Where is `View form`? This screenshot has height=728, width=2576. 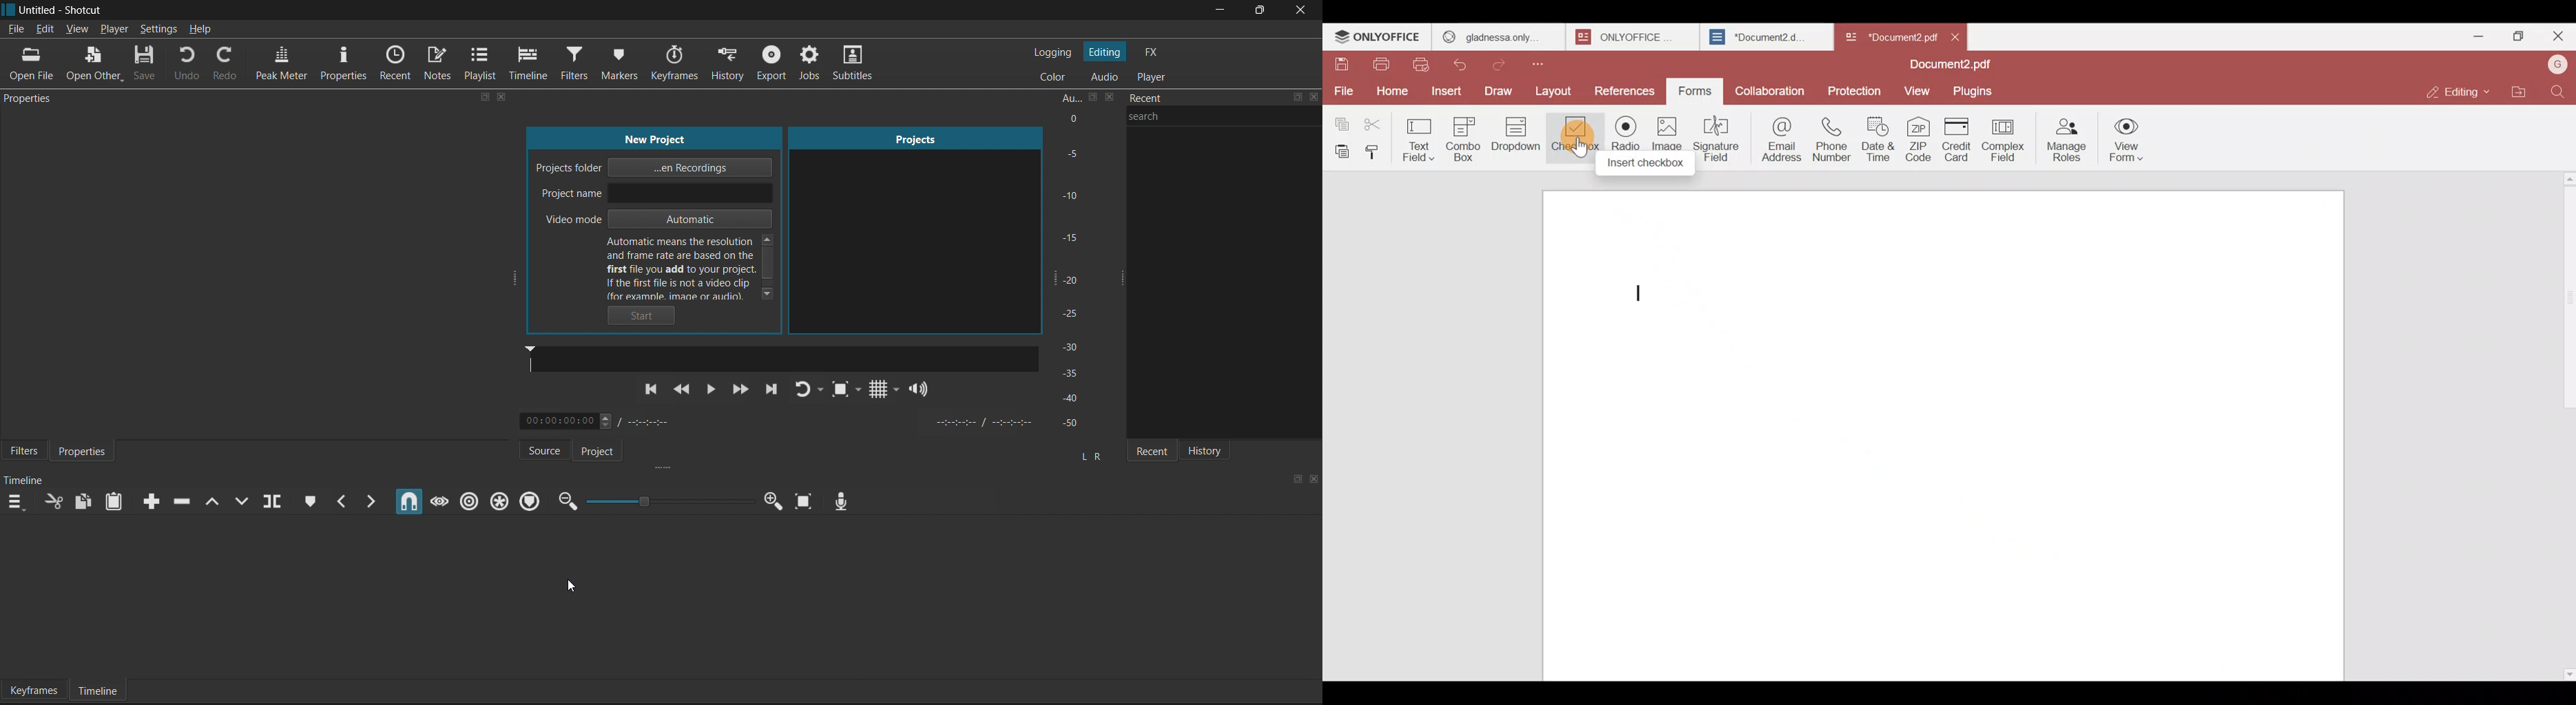 View form is located at coordinates (2128, 140).